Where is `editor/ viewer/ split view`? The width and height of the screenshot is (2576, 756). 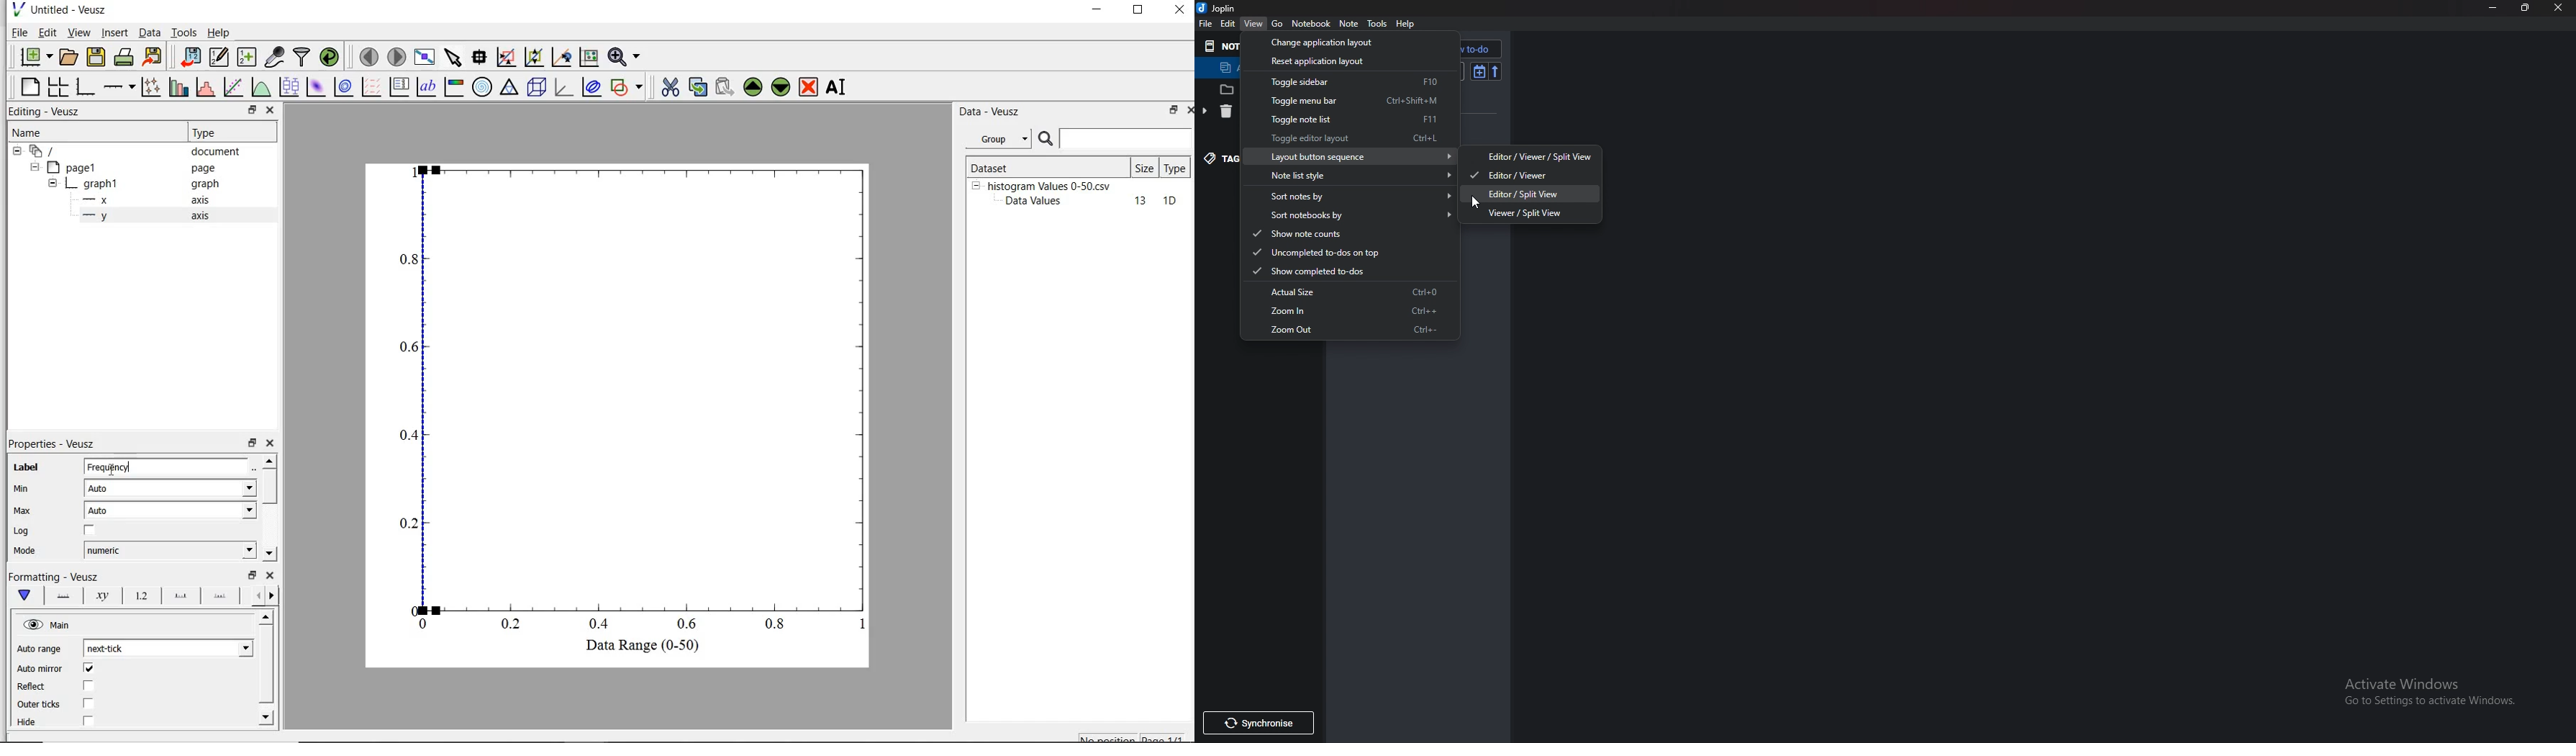 editor/ viewer/ split view is located at coordinates (1533, 155).